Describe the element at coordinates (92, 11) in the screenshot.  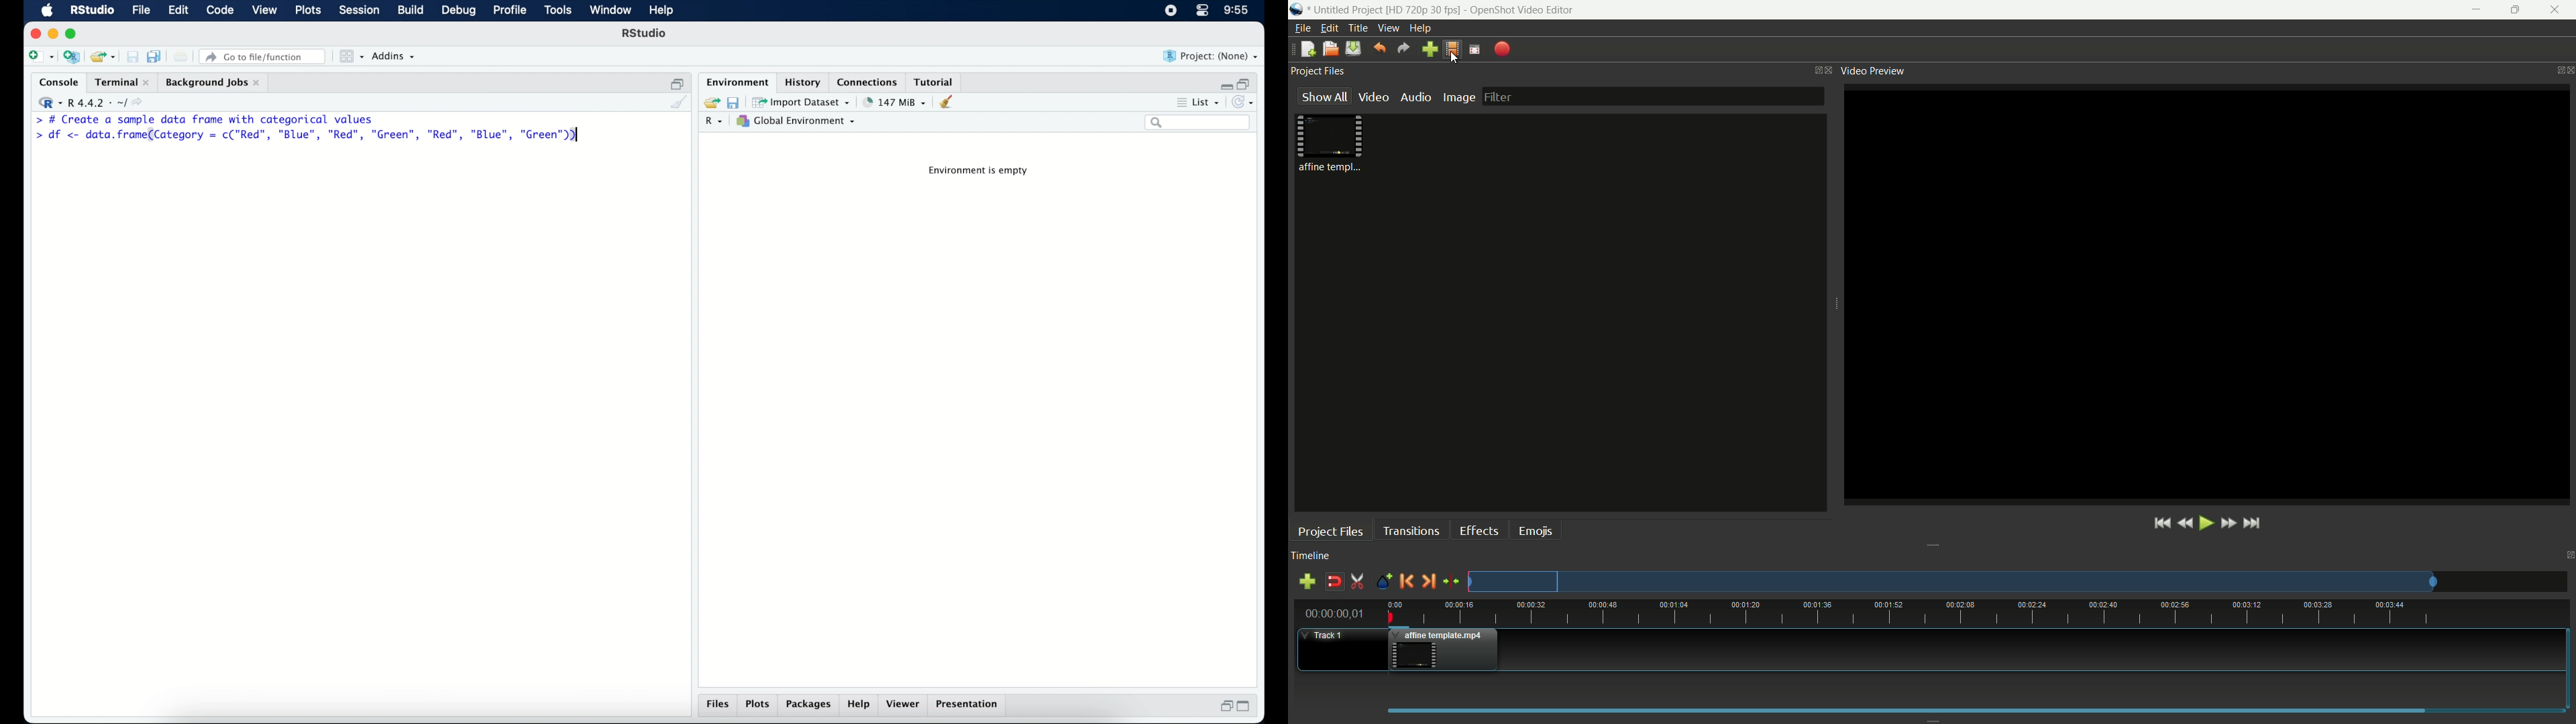
I see `R studio` at that location.